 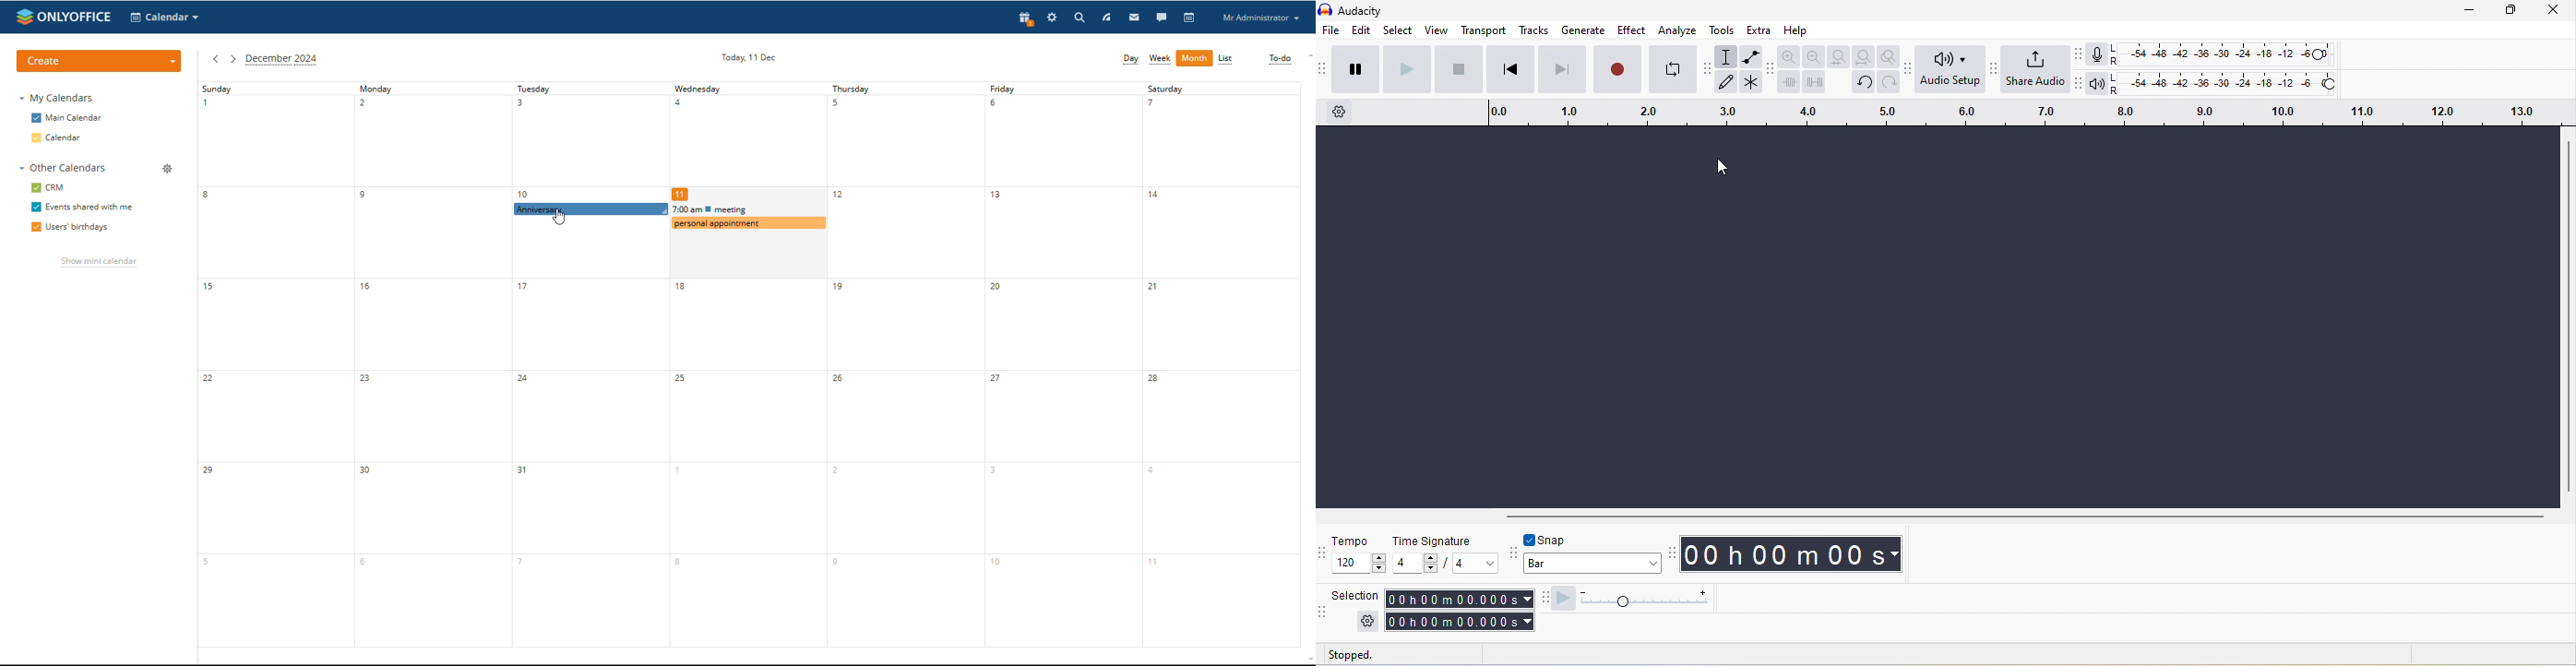 What do you see at coordinates (1556, 541) in the screenshot?
I see `snap` at bounding box center [1556, 541].